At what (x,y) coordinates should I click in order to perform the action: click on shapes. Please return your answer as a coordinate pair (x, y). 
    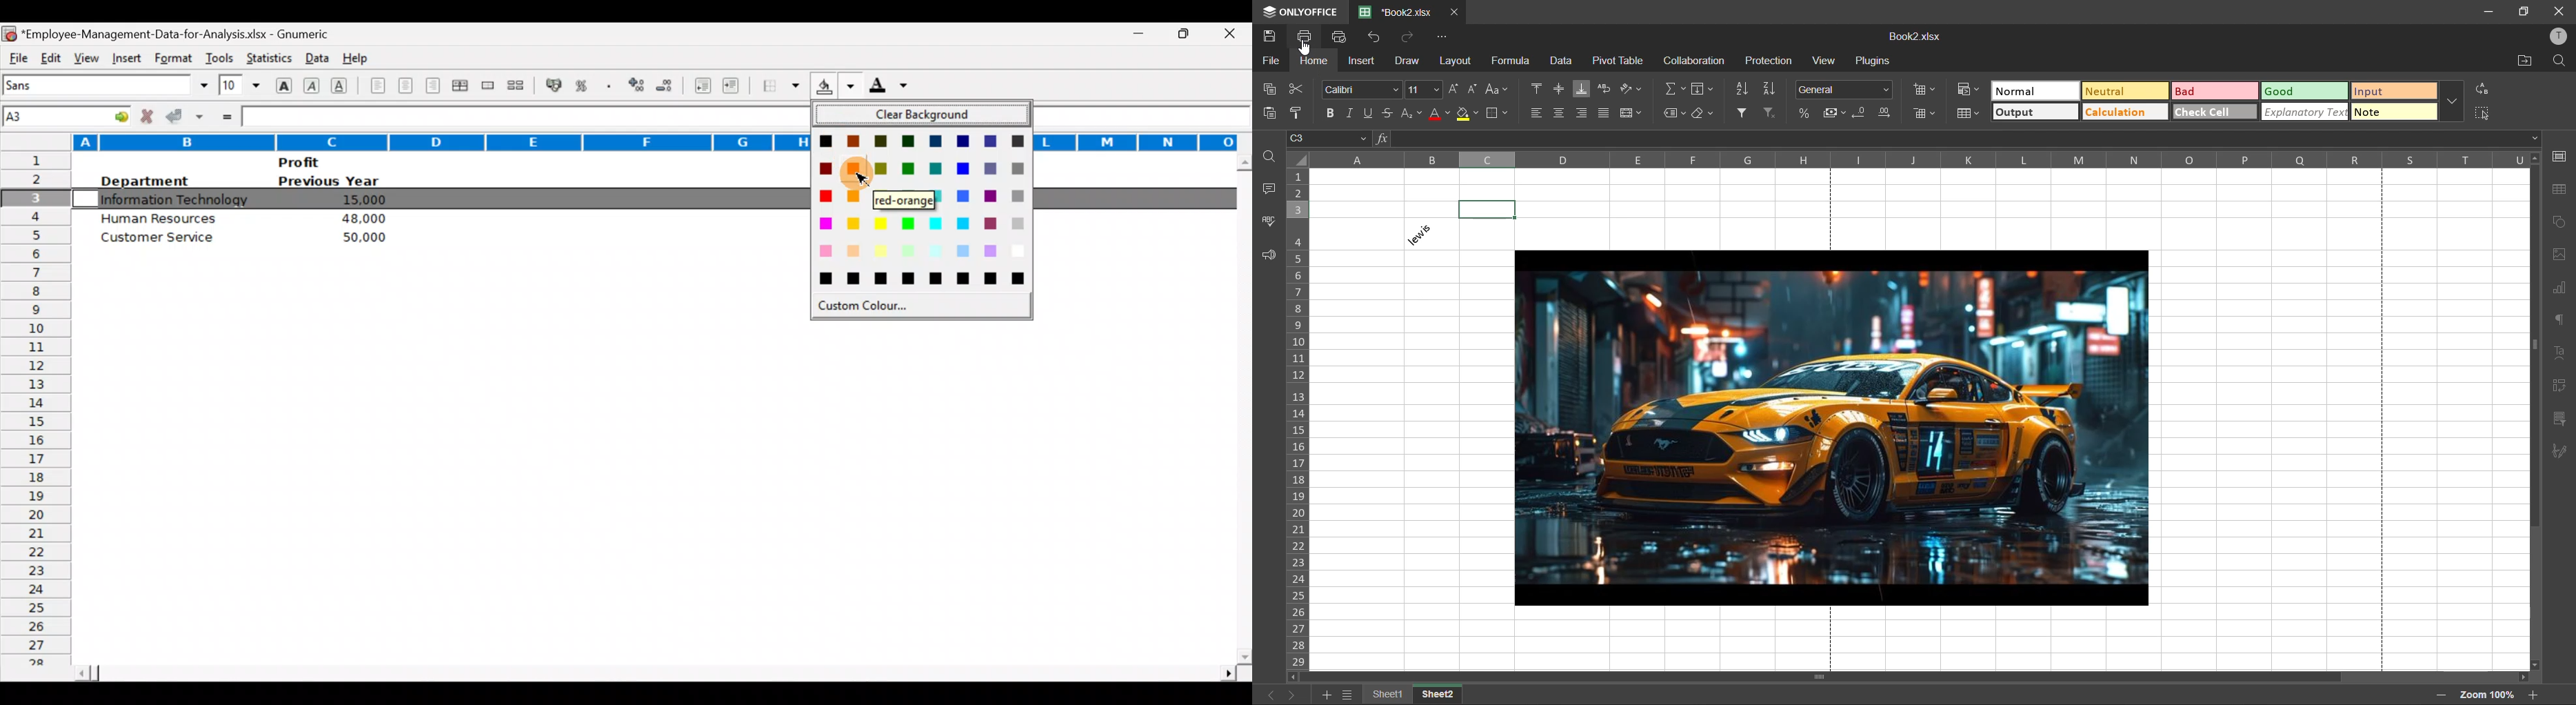
    Looking at the image, I should click on (2560, 223).